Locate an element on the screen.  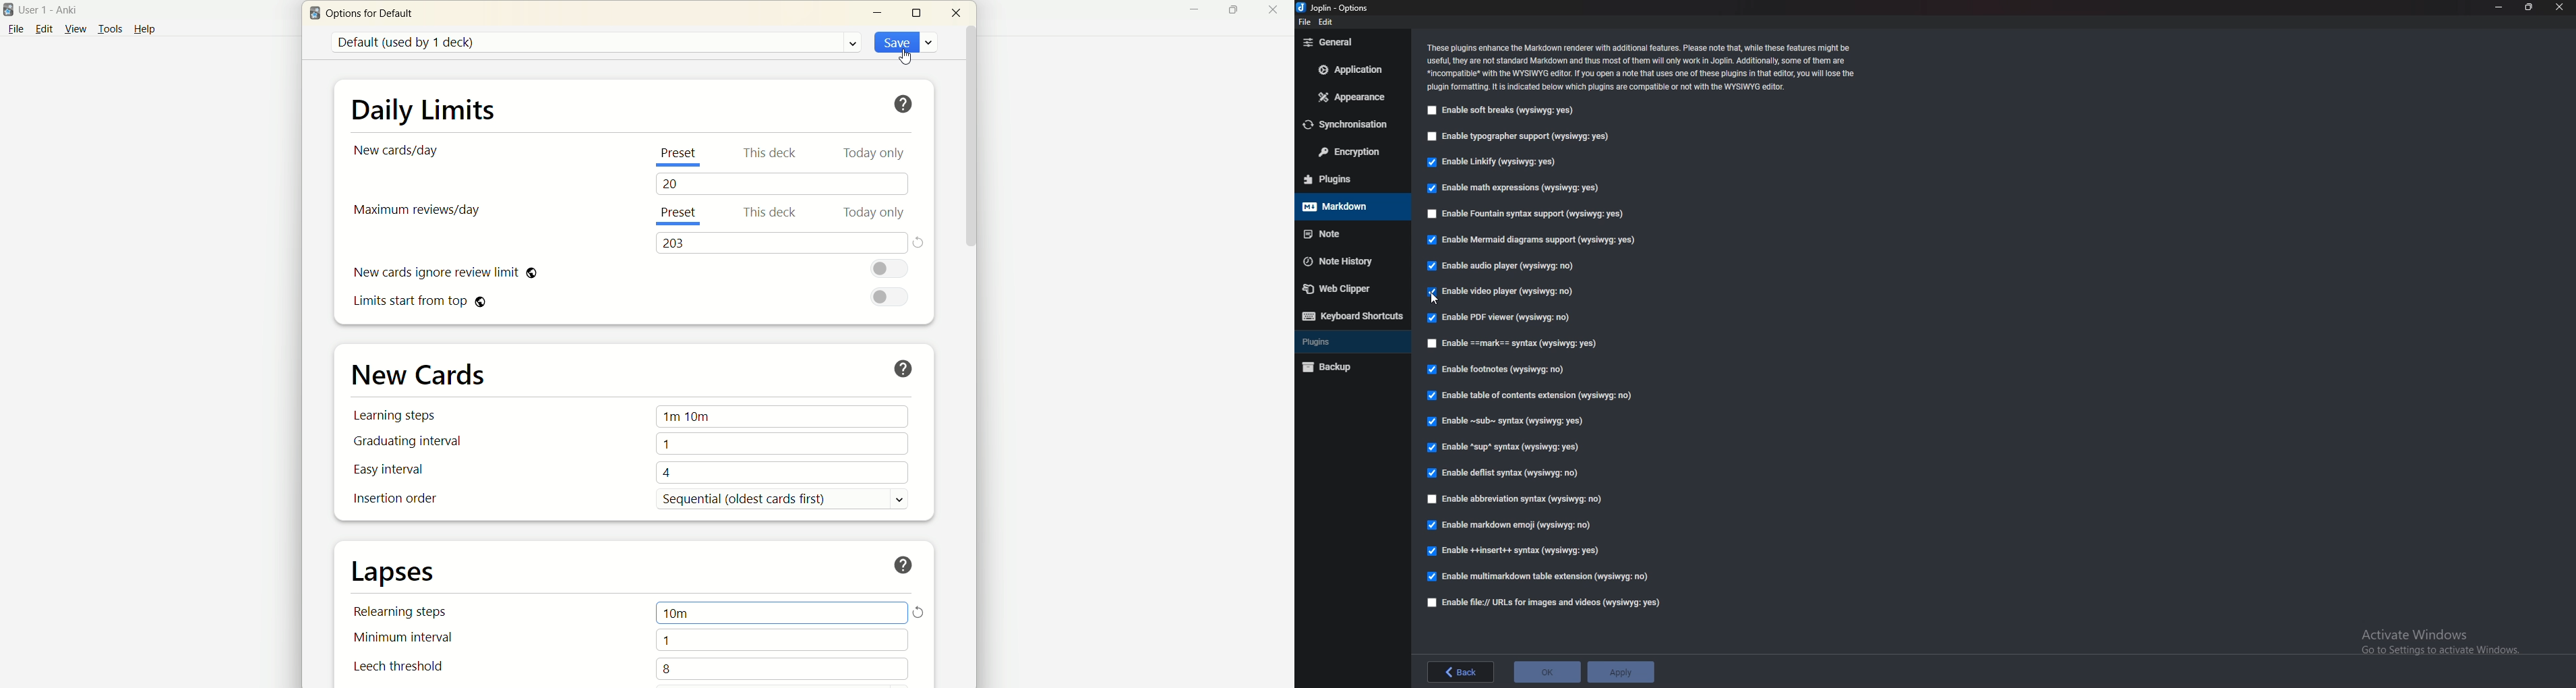
new cards/day is located at coordinates (400, 151).